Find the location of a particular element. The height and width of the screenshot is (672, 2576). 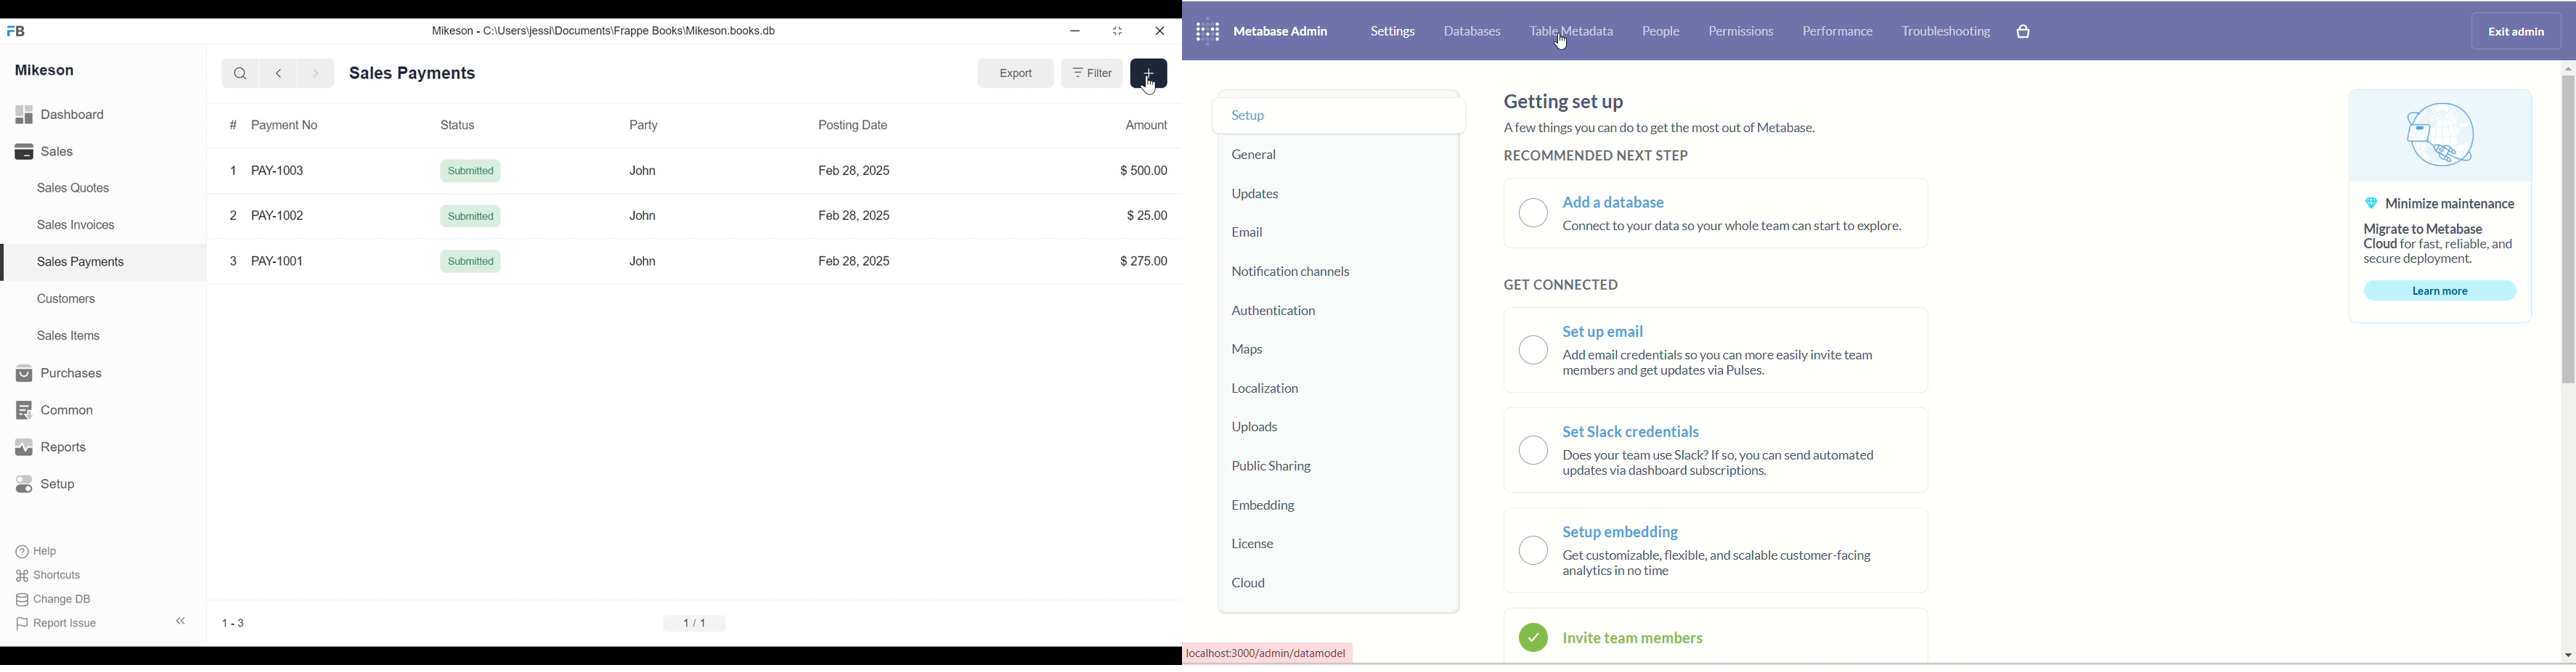

Sales Payments is located at coordinates (412, 73).